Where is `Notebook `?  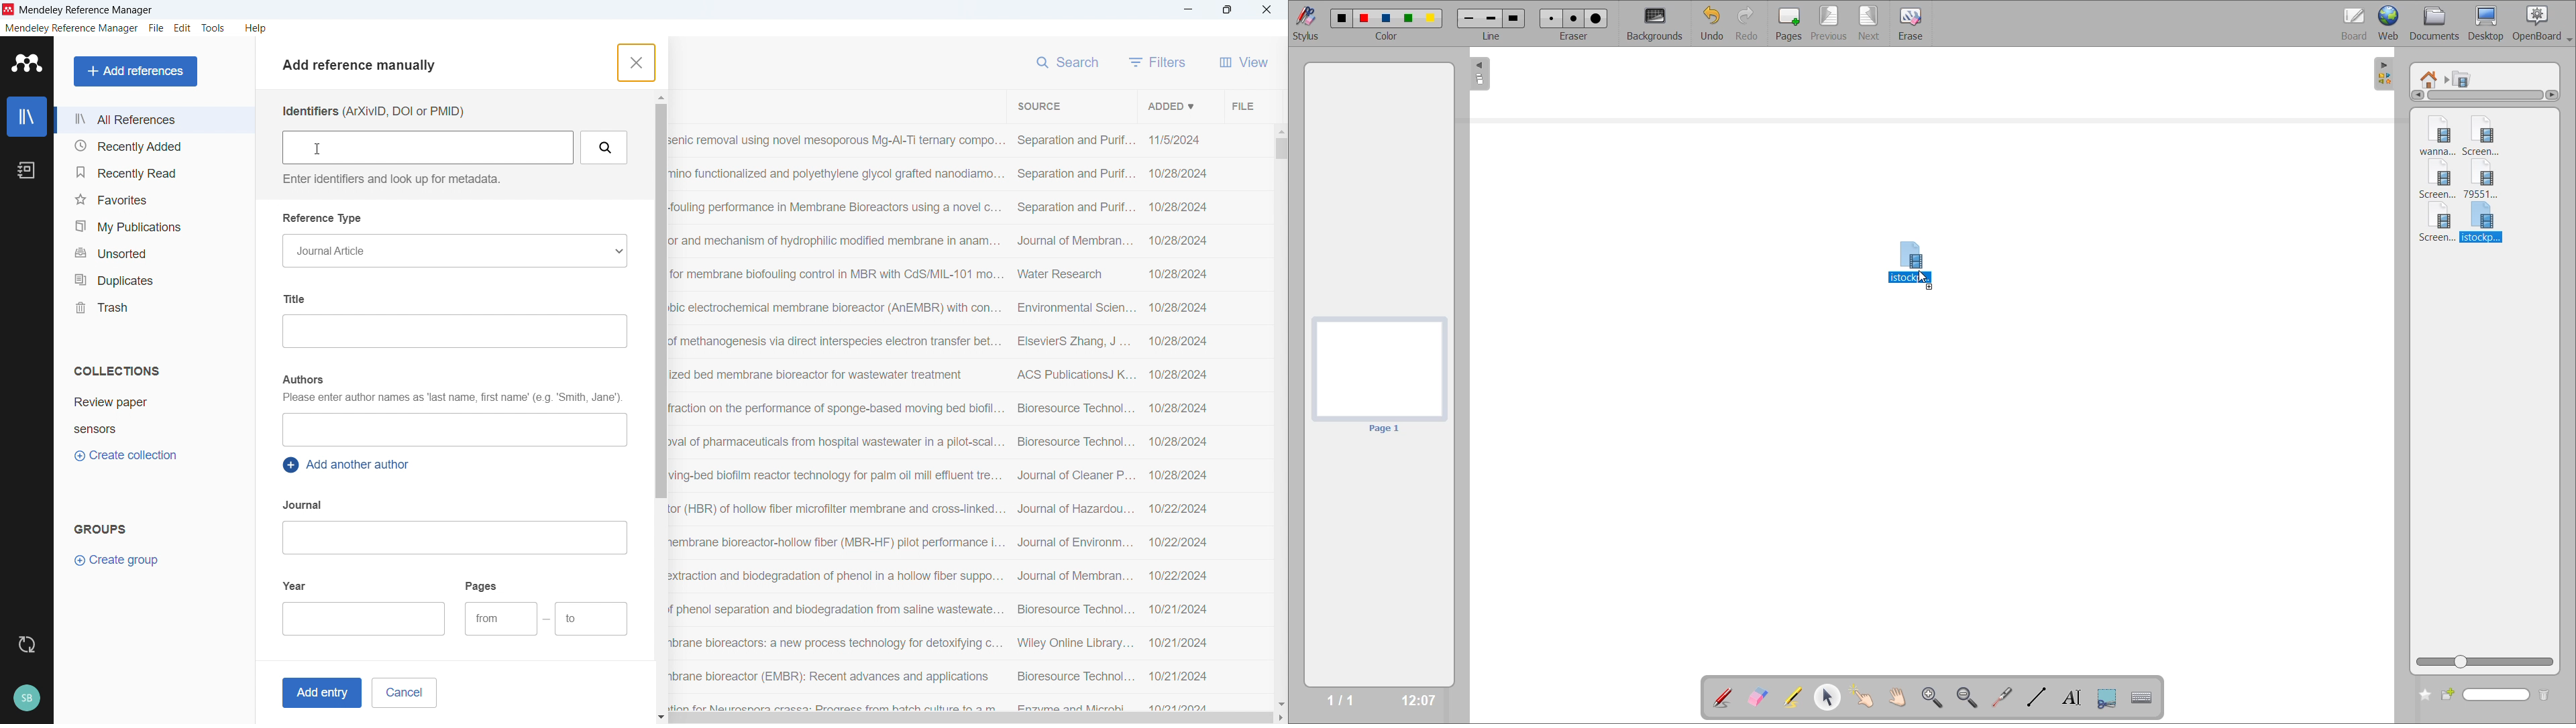 Notebook  is located at coordinates (26, 170).